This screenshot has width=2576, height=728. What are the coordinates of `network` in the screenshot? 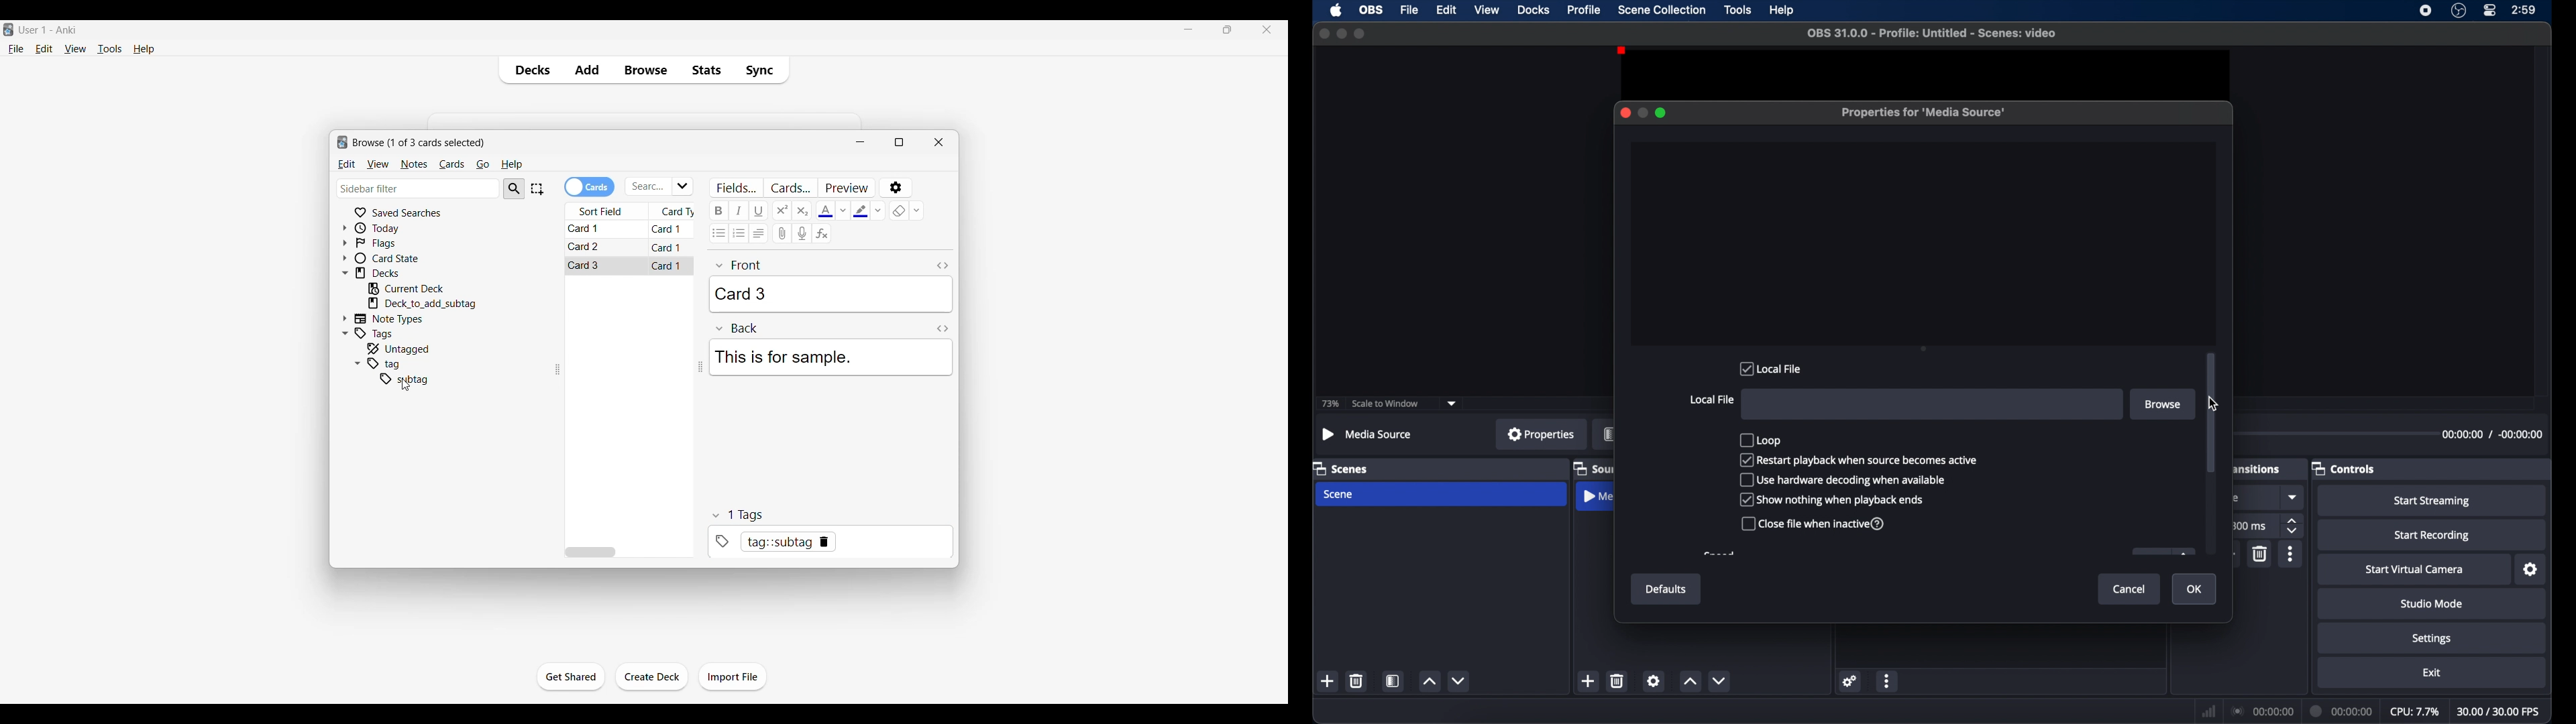 It's located at (2209, 712).